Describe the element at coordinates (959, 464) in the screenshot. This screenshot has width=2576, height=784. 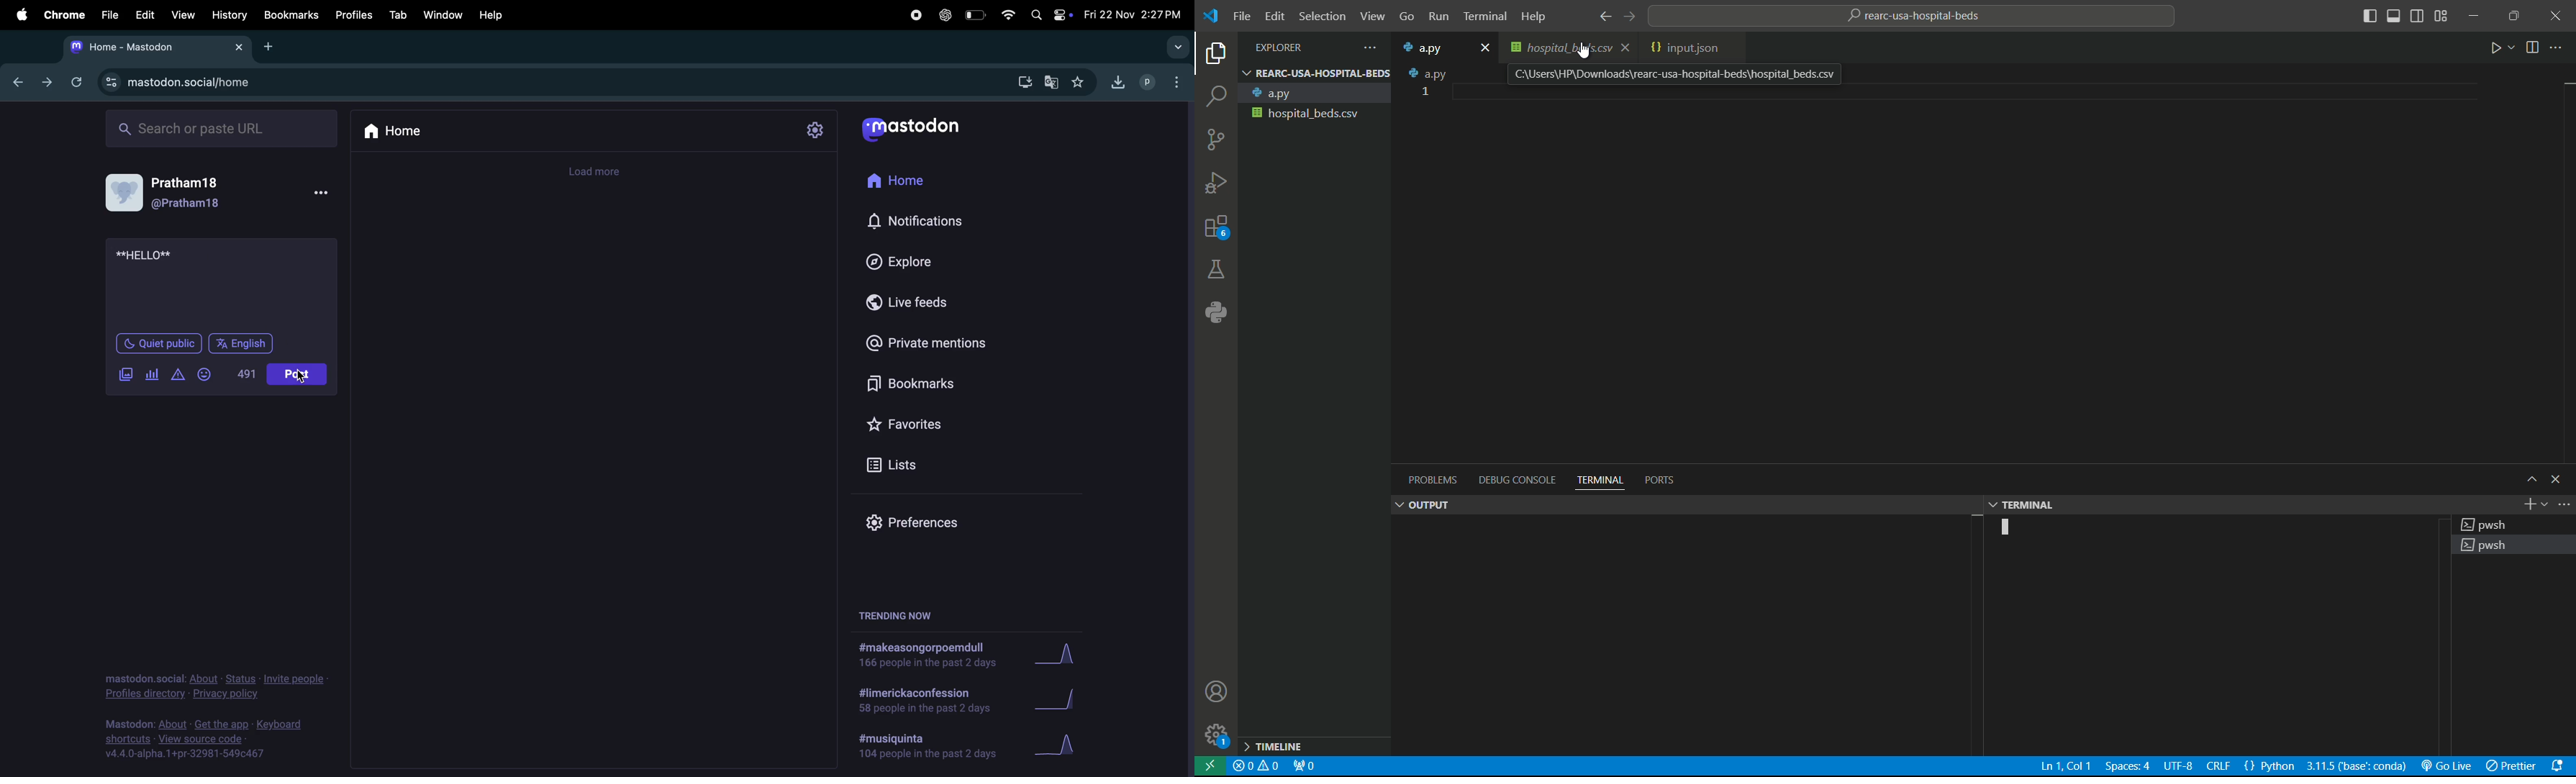
I see `lists` at that location.